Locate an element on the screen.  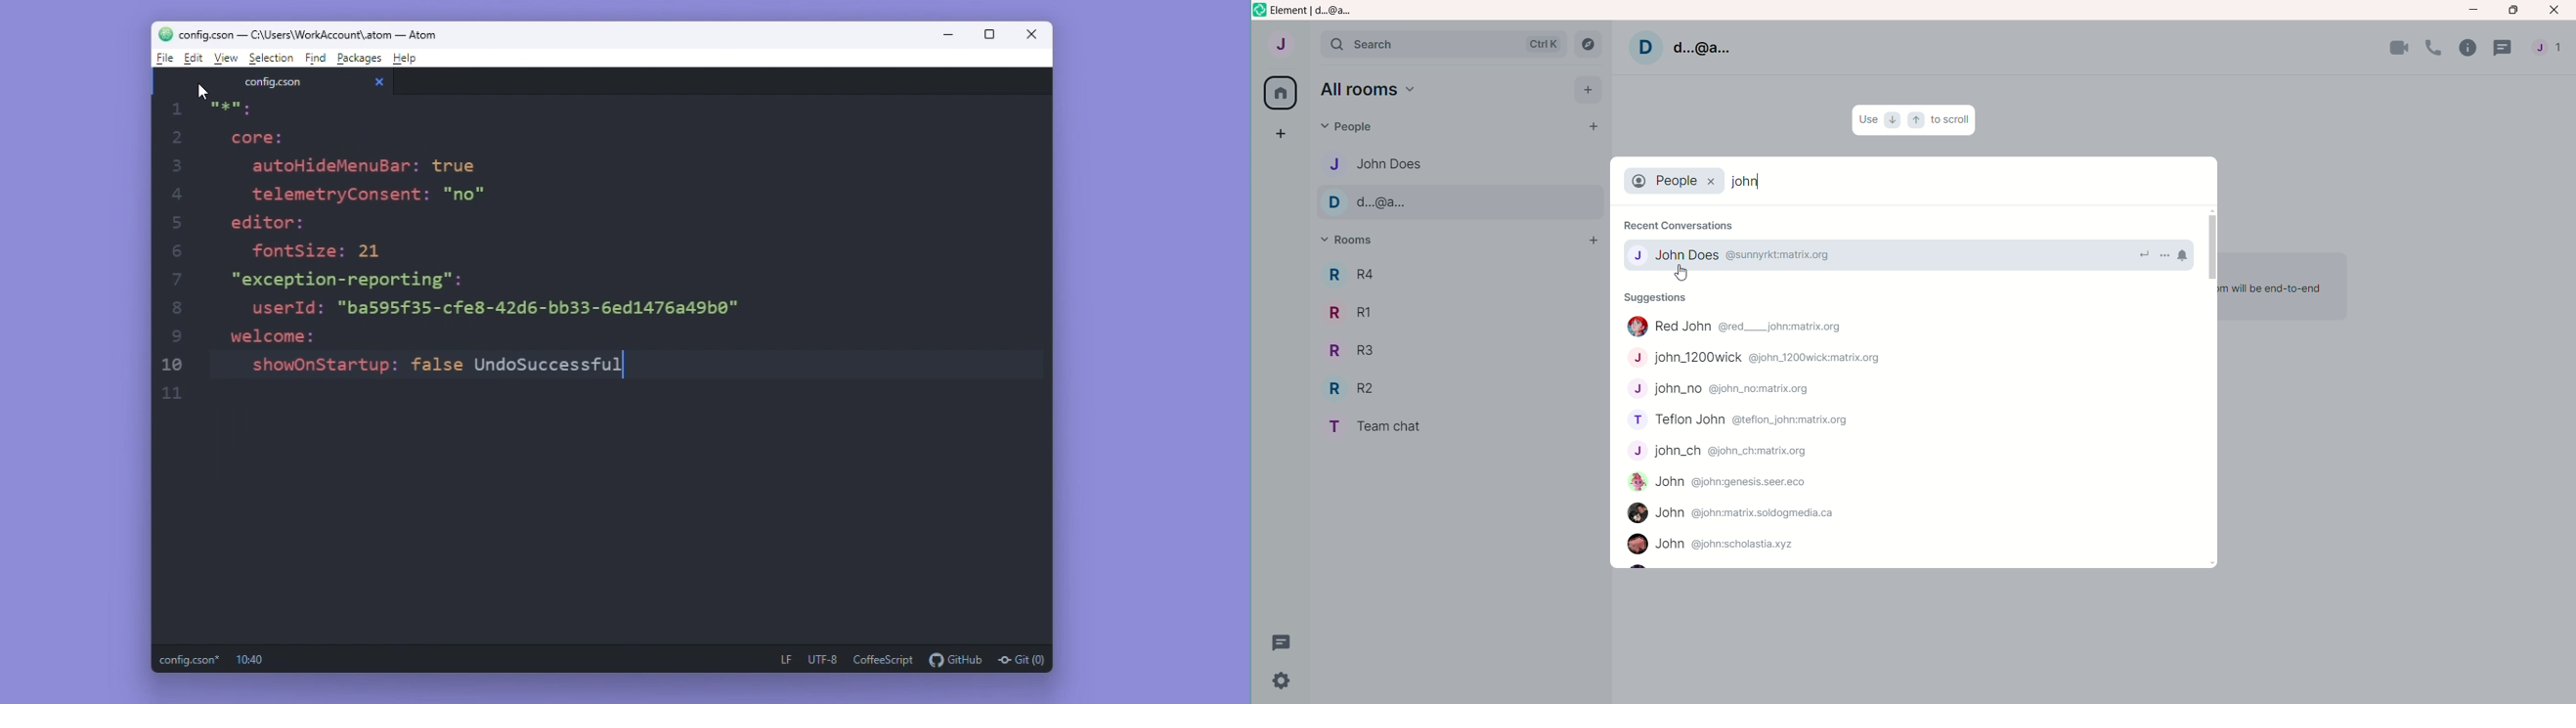
view is located at coordinates (228, 59).